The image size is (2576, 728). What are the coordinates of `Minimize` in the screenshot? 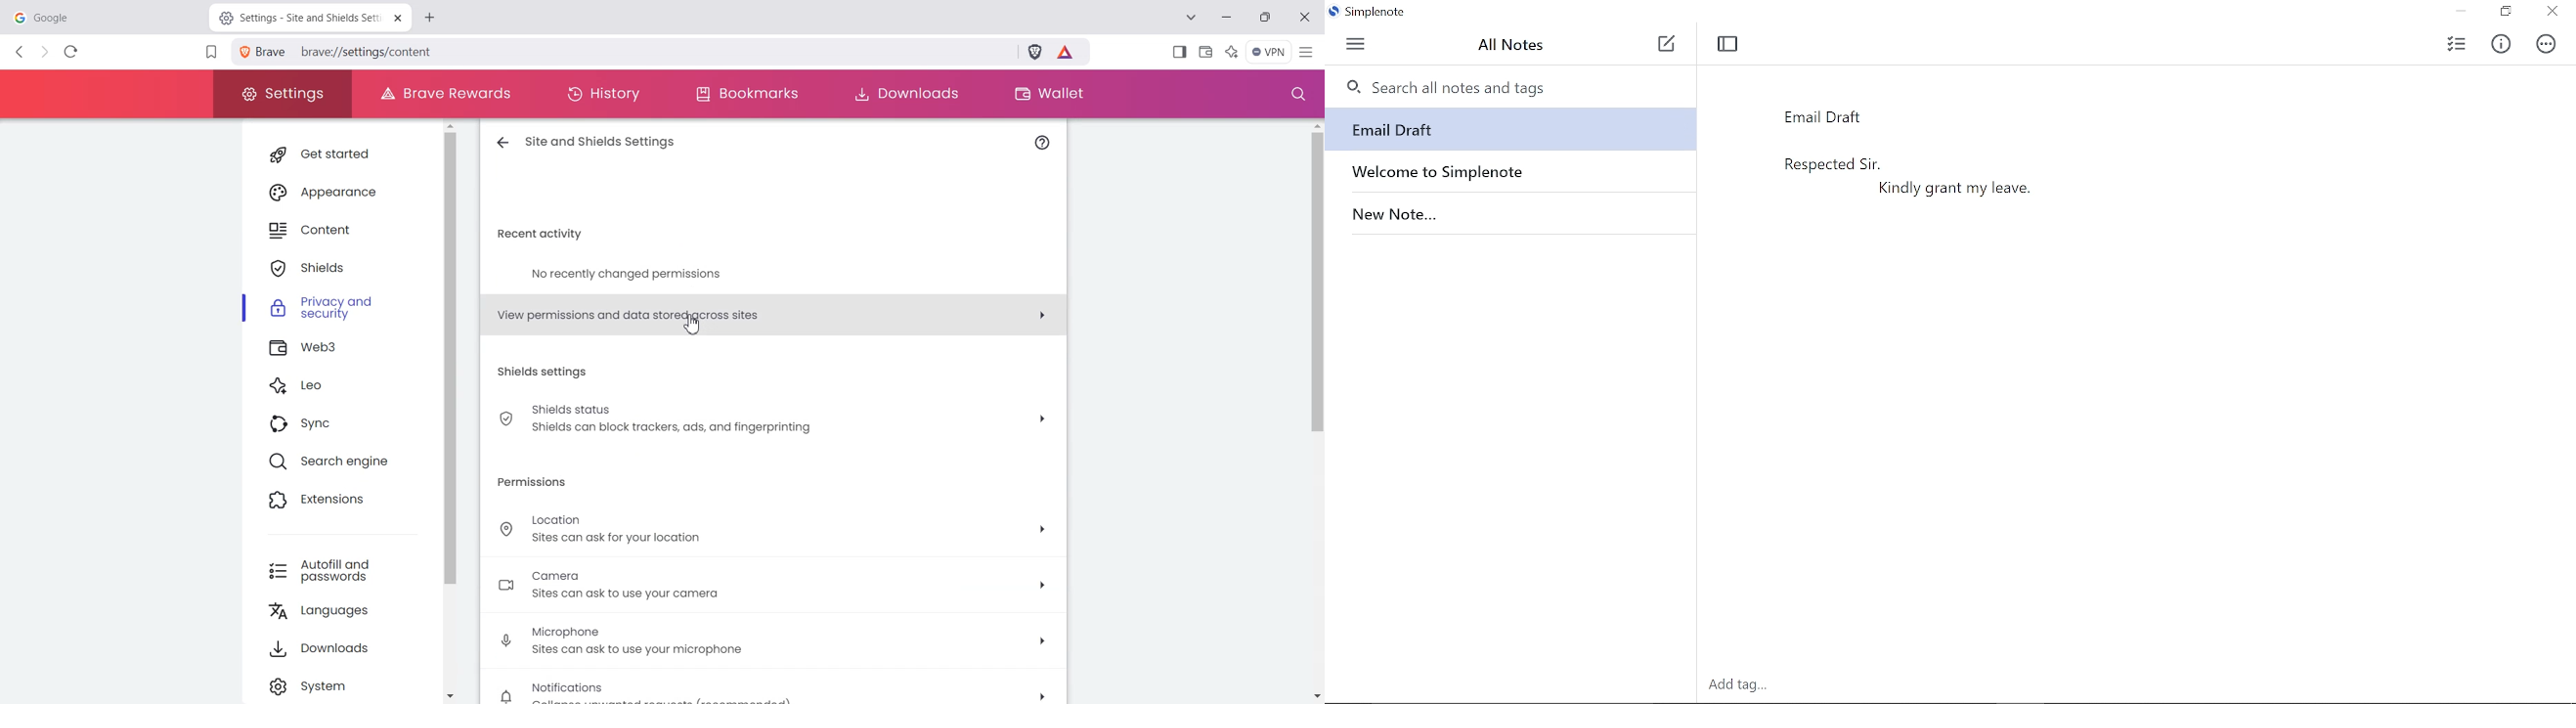 It's located at (2461, 12).